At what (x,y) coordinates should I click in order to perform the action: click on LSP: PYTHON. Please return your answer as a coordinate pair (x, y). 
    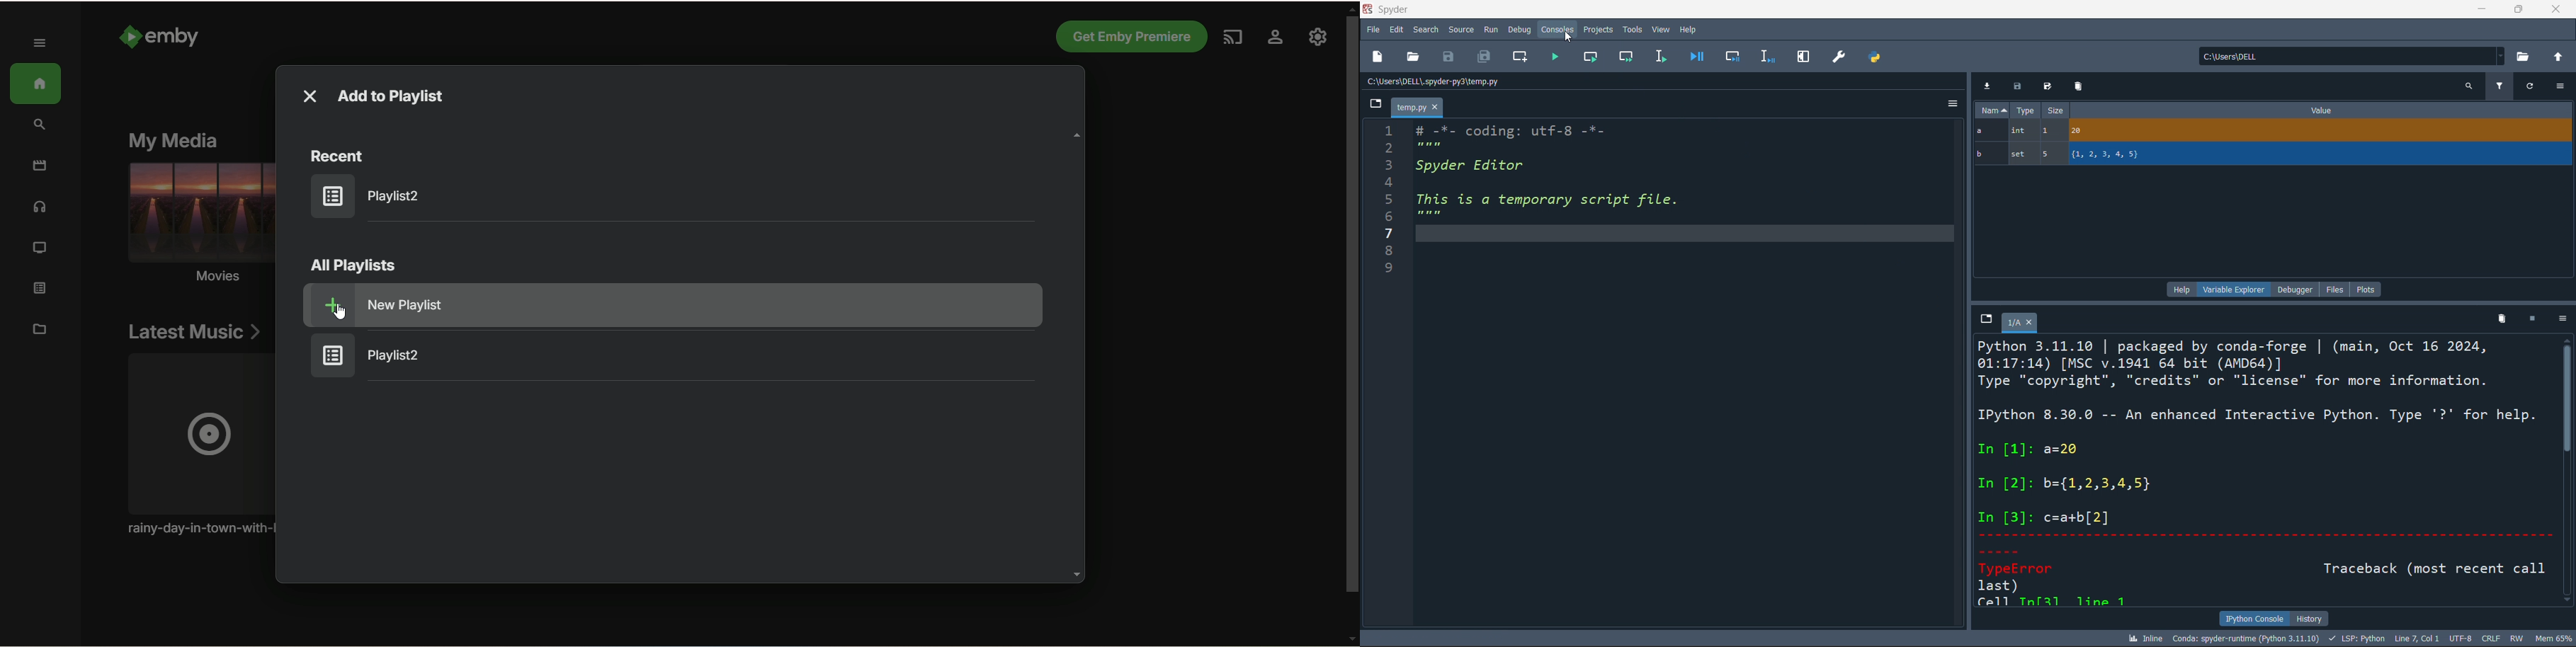
    Looking at the image, I should click on (2357, 638).